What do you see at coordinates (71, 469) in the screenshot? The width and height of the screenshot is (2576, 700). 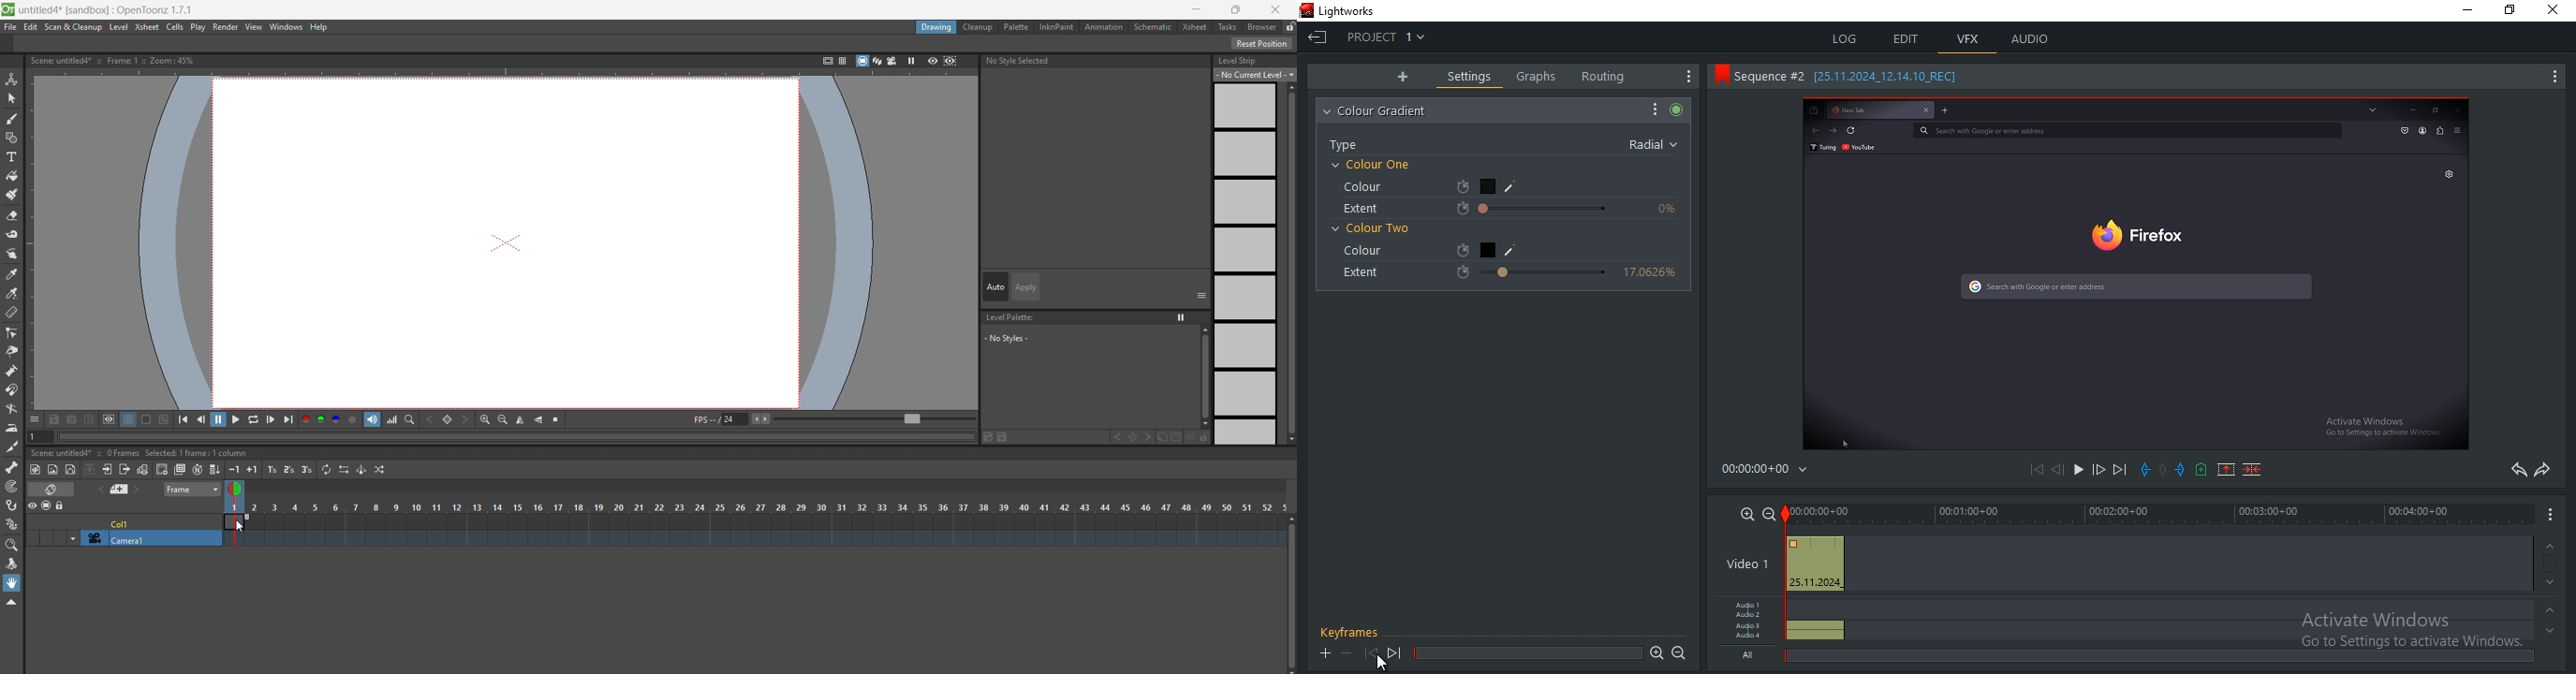 I see `new vector level` at bounding box center [71, 469].